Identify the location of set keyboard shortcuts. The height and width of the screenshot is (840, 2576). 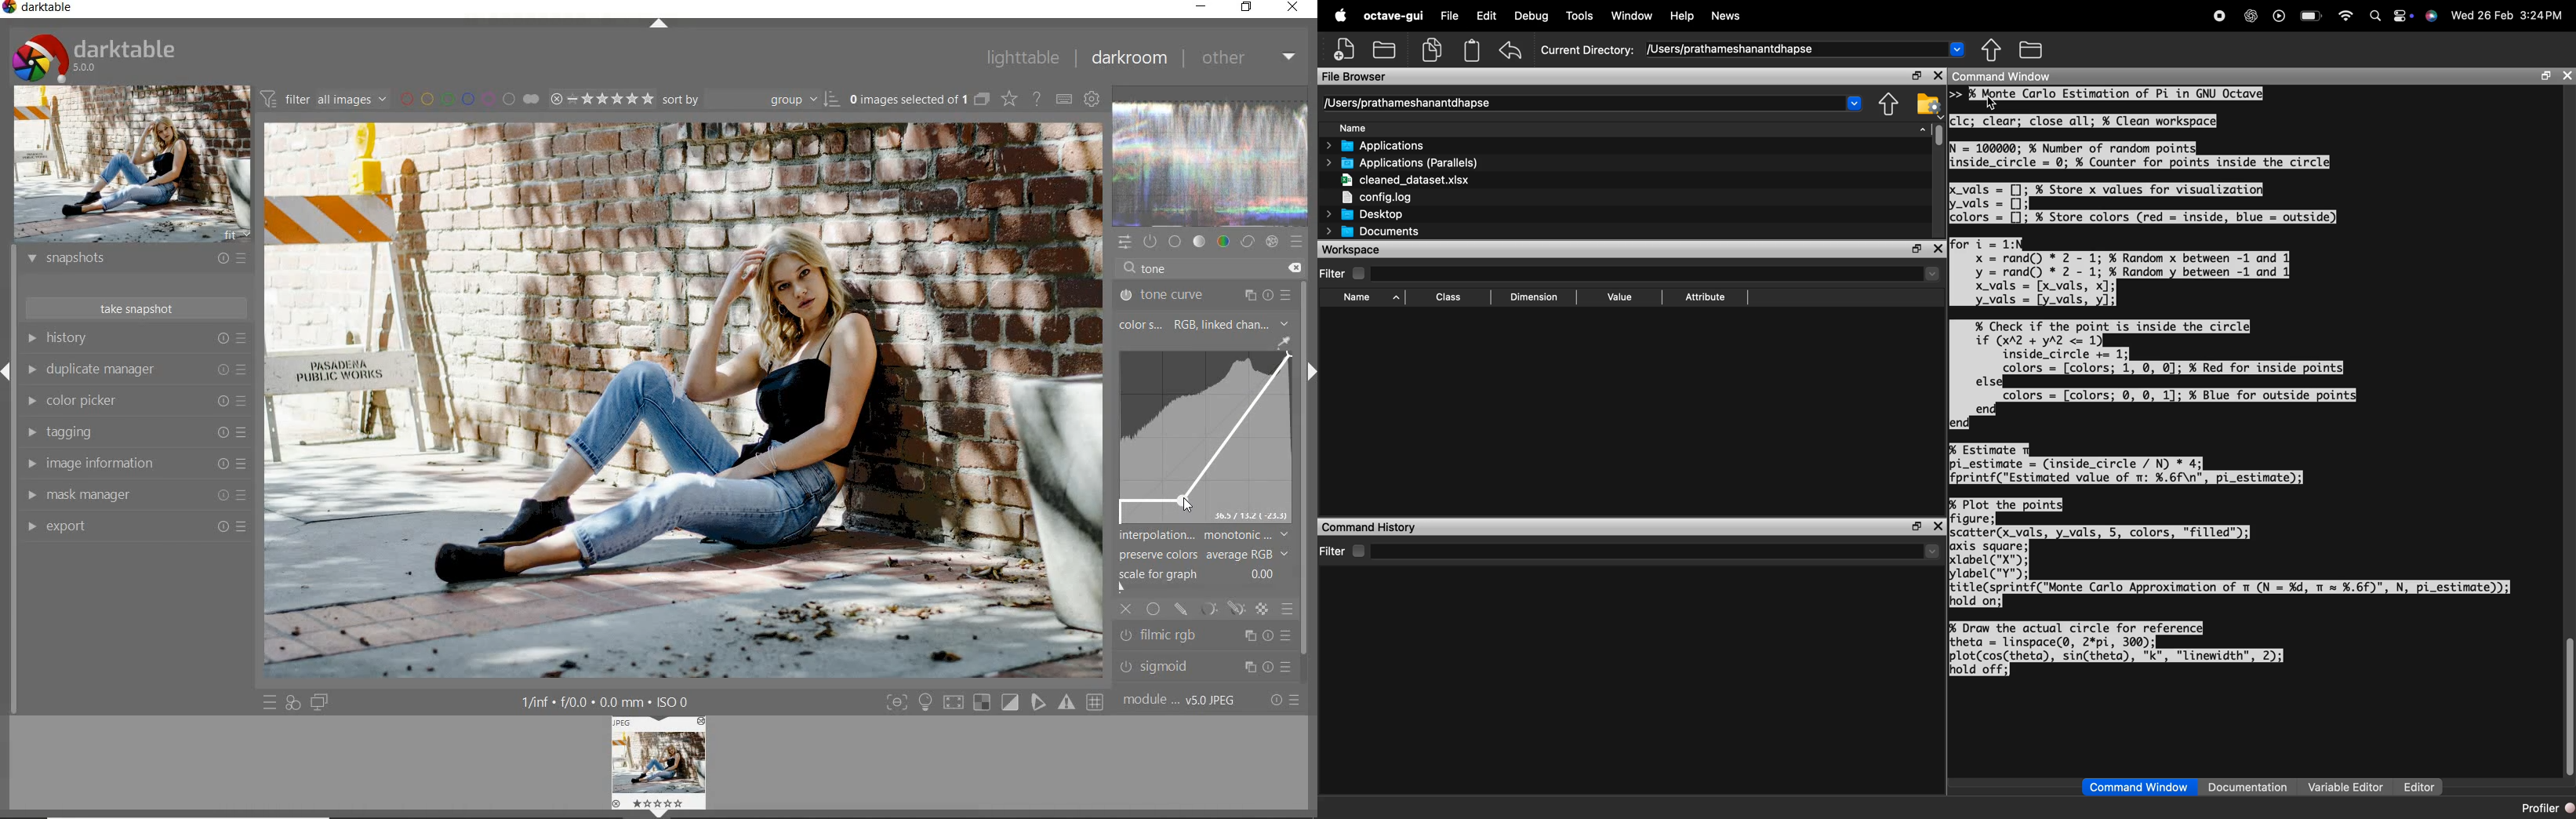
(1064, 100).